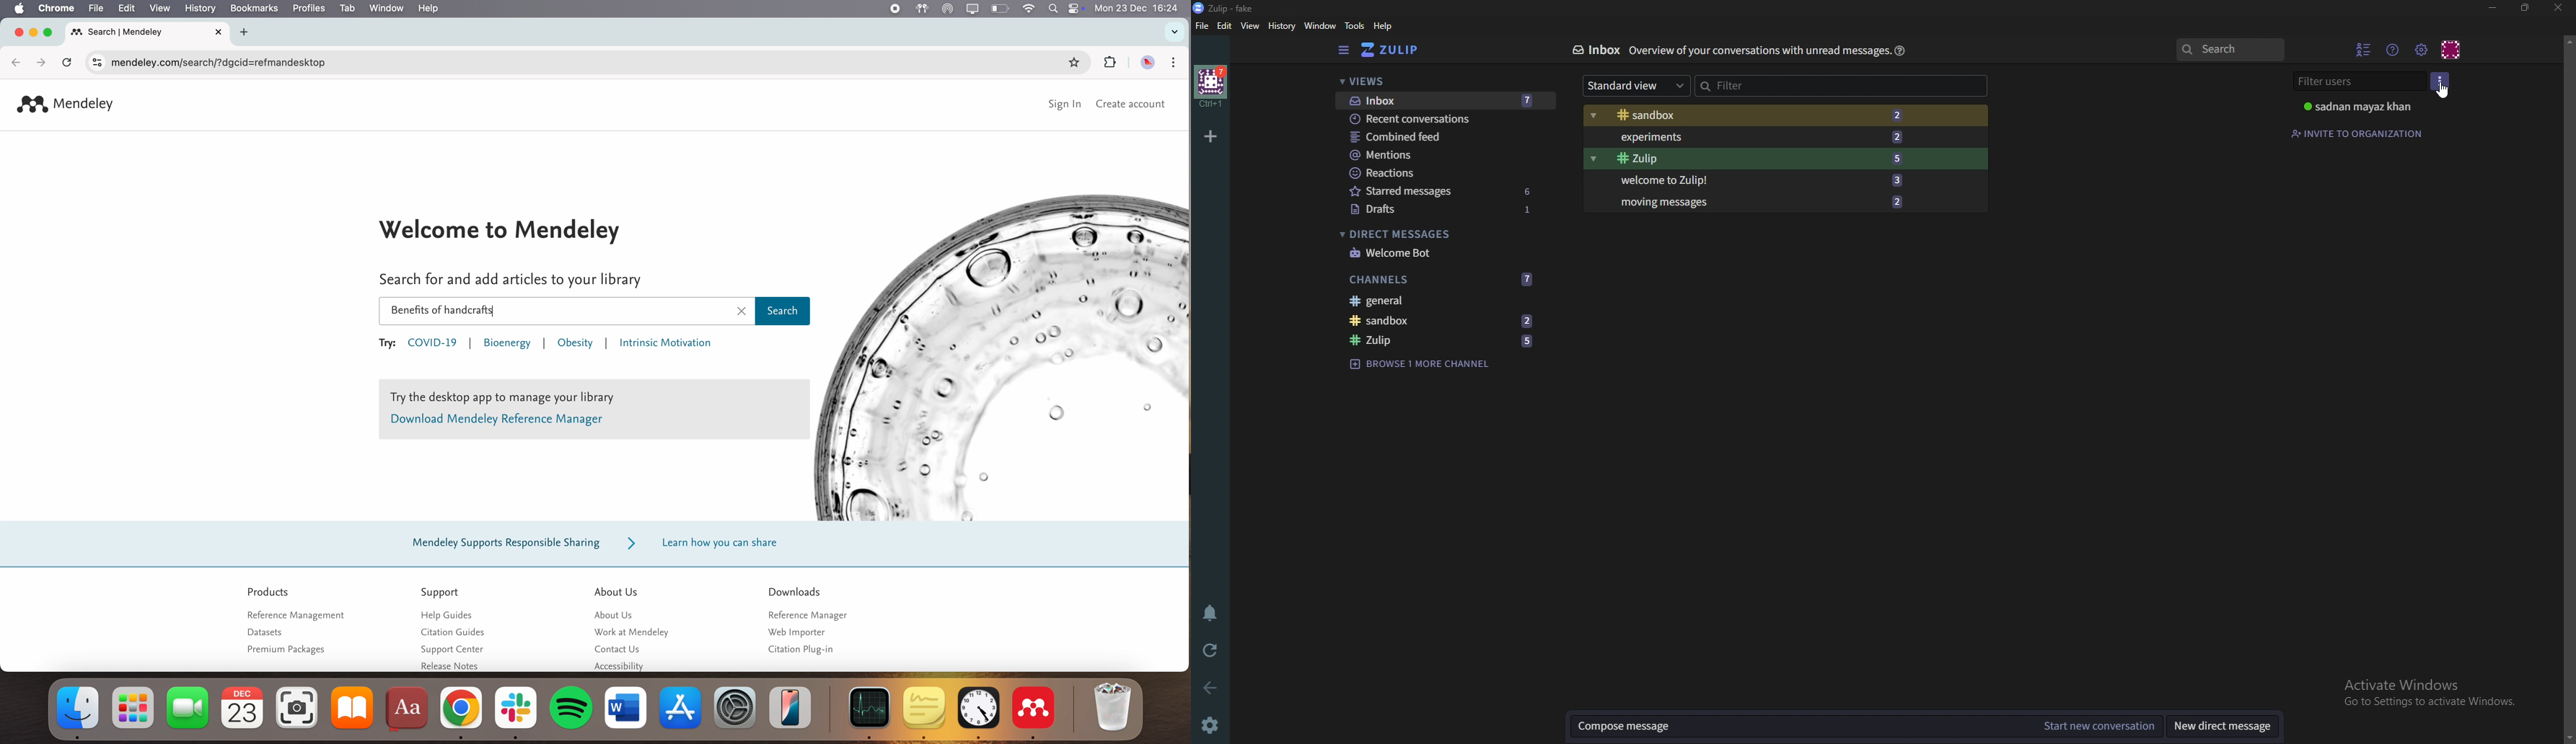 The height and width of the screenshot is (756, 2576). What do you see at coordinates (2231, 50) in the screenshot?
I see `search` at bounding box center [2231, 50].